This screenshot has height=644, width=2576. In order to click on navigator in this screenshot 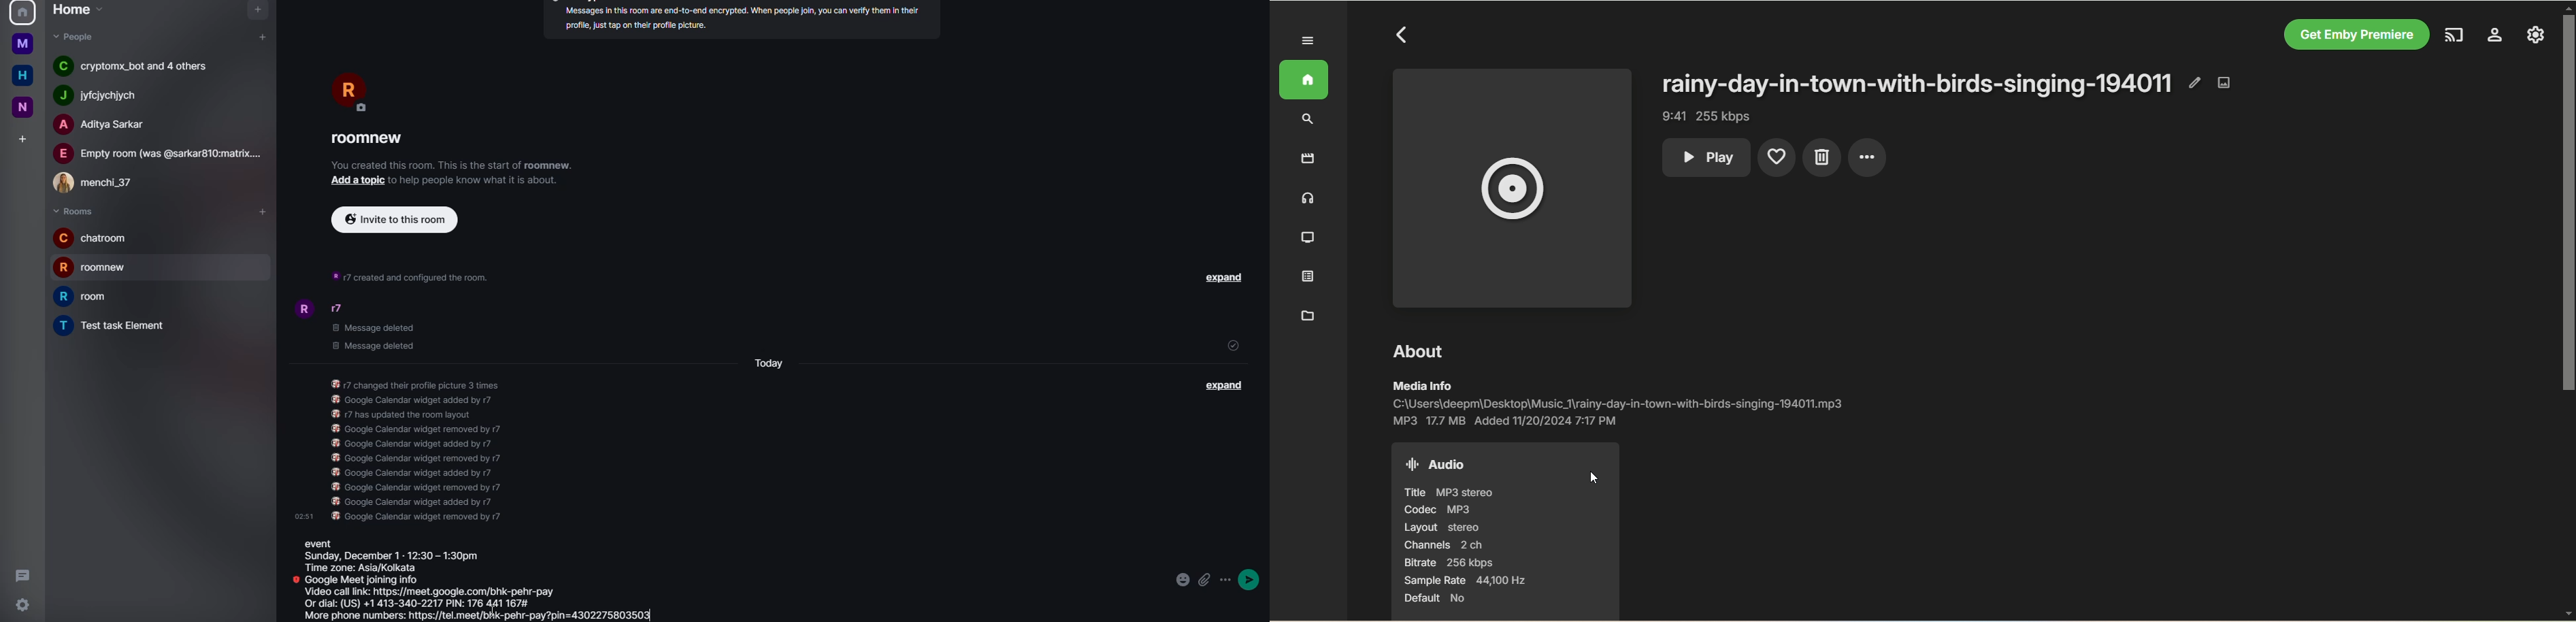, I will do `click(256, 11)`.